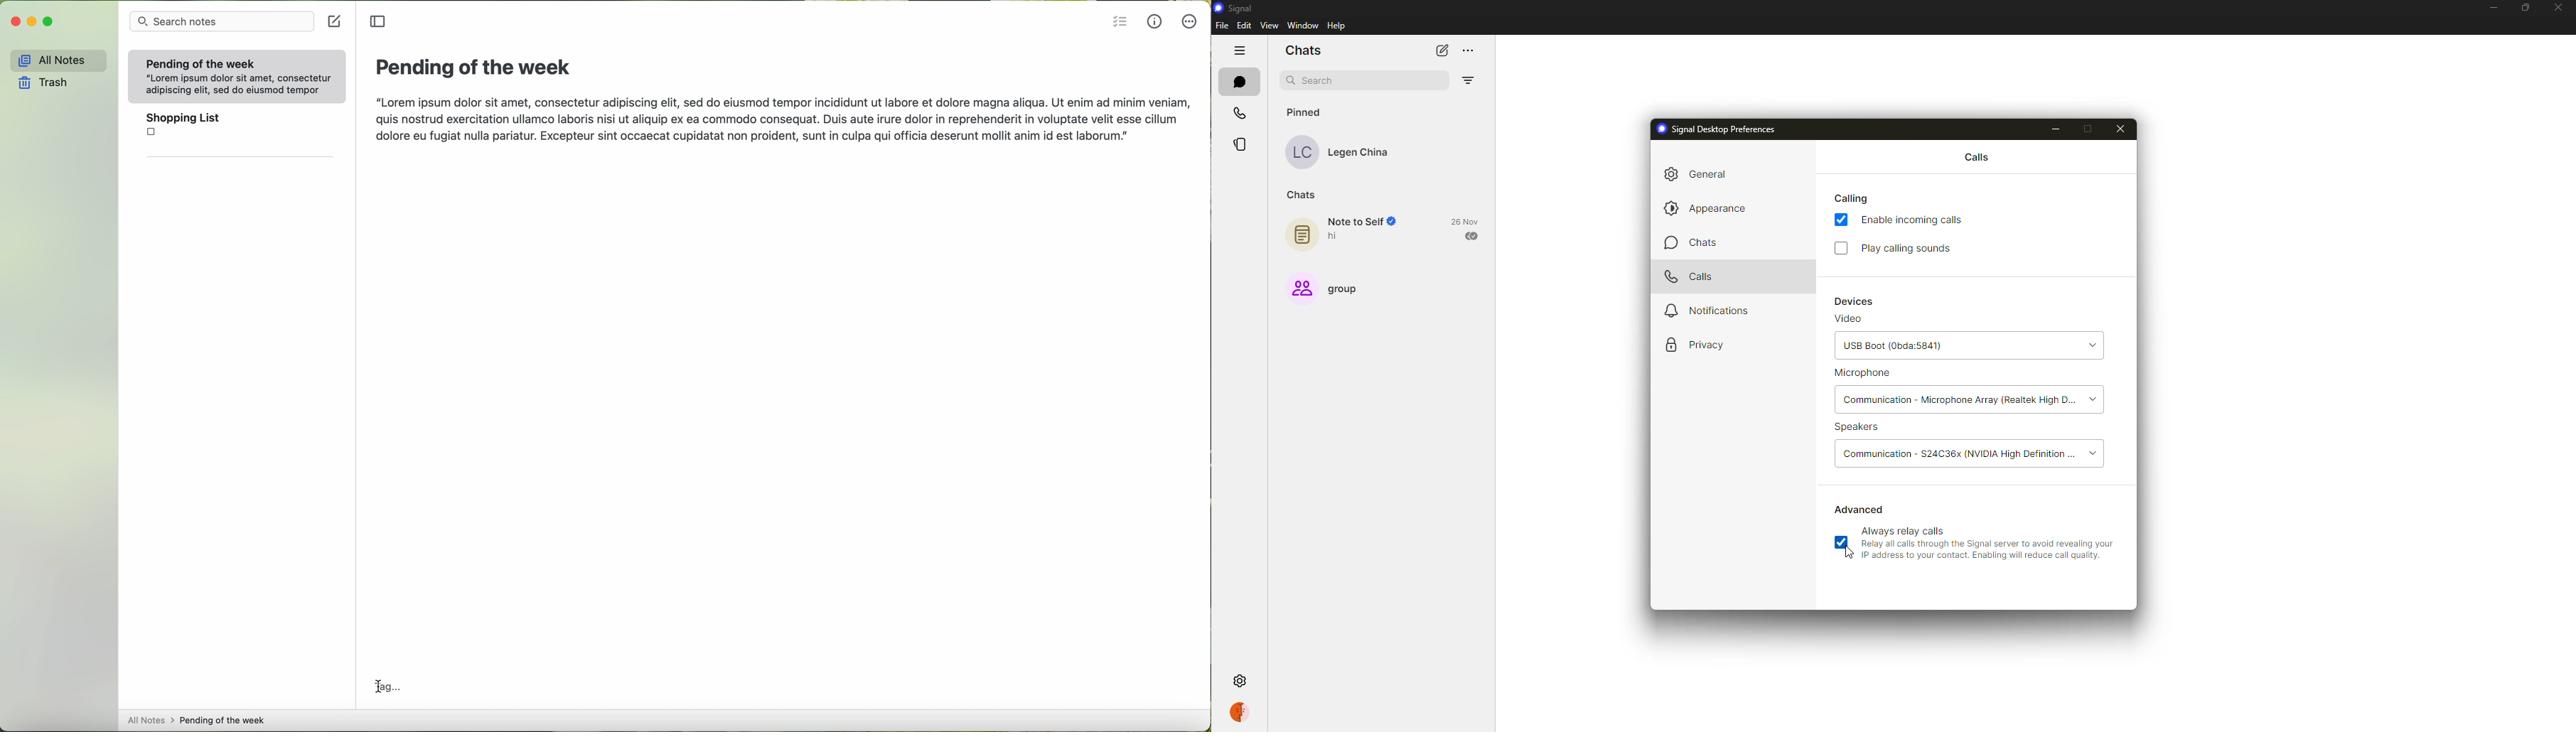 The width and height of the screenshot is (2576, 756). What do you see at coordinates (2092, 453) in the screenshot?
I see `drop down` at bounding box center [2092, 453].